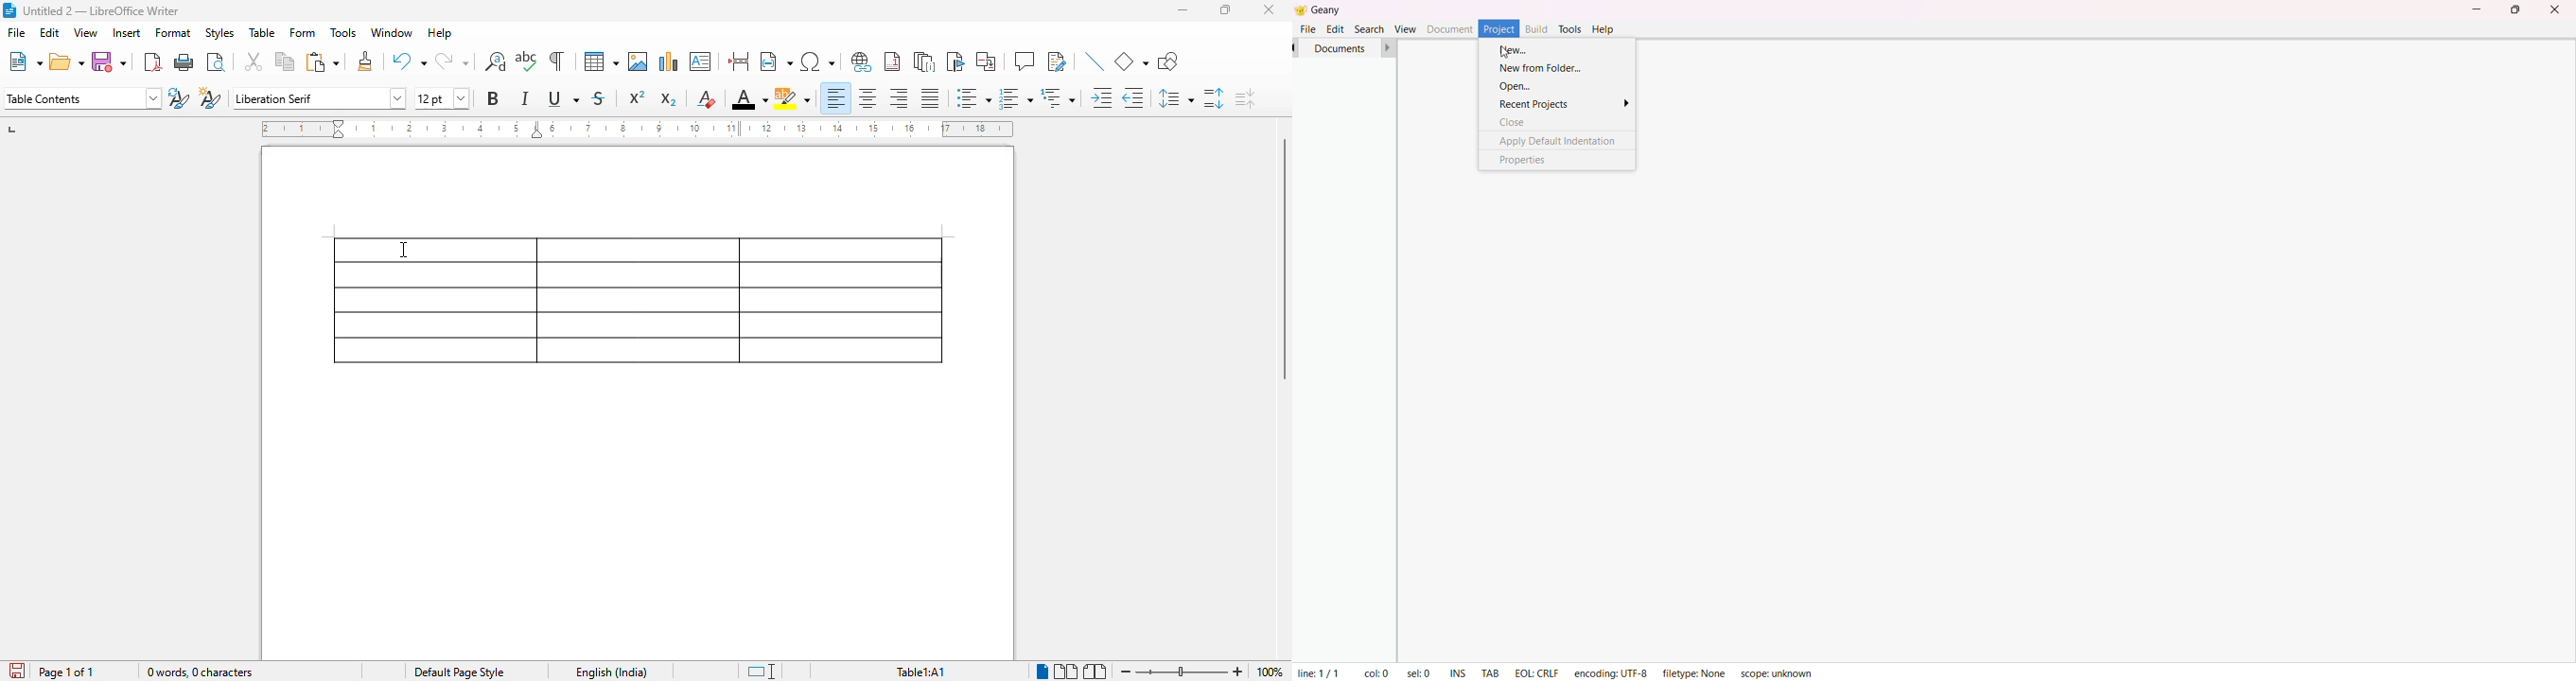  Describe the element at coordinates (1058, 61) in the screenshot. I see `show track changes functions` at that location.